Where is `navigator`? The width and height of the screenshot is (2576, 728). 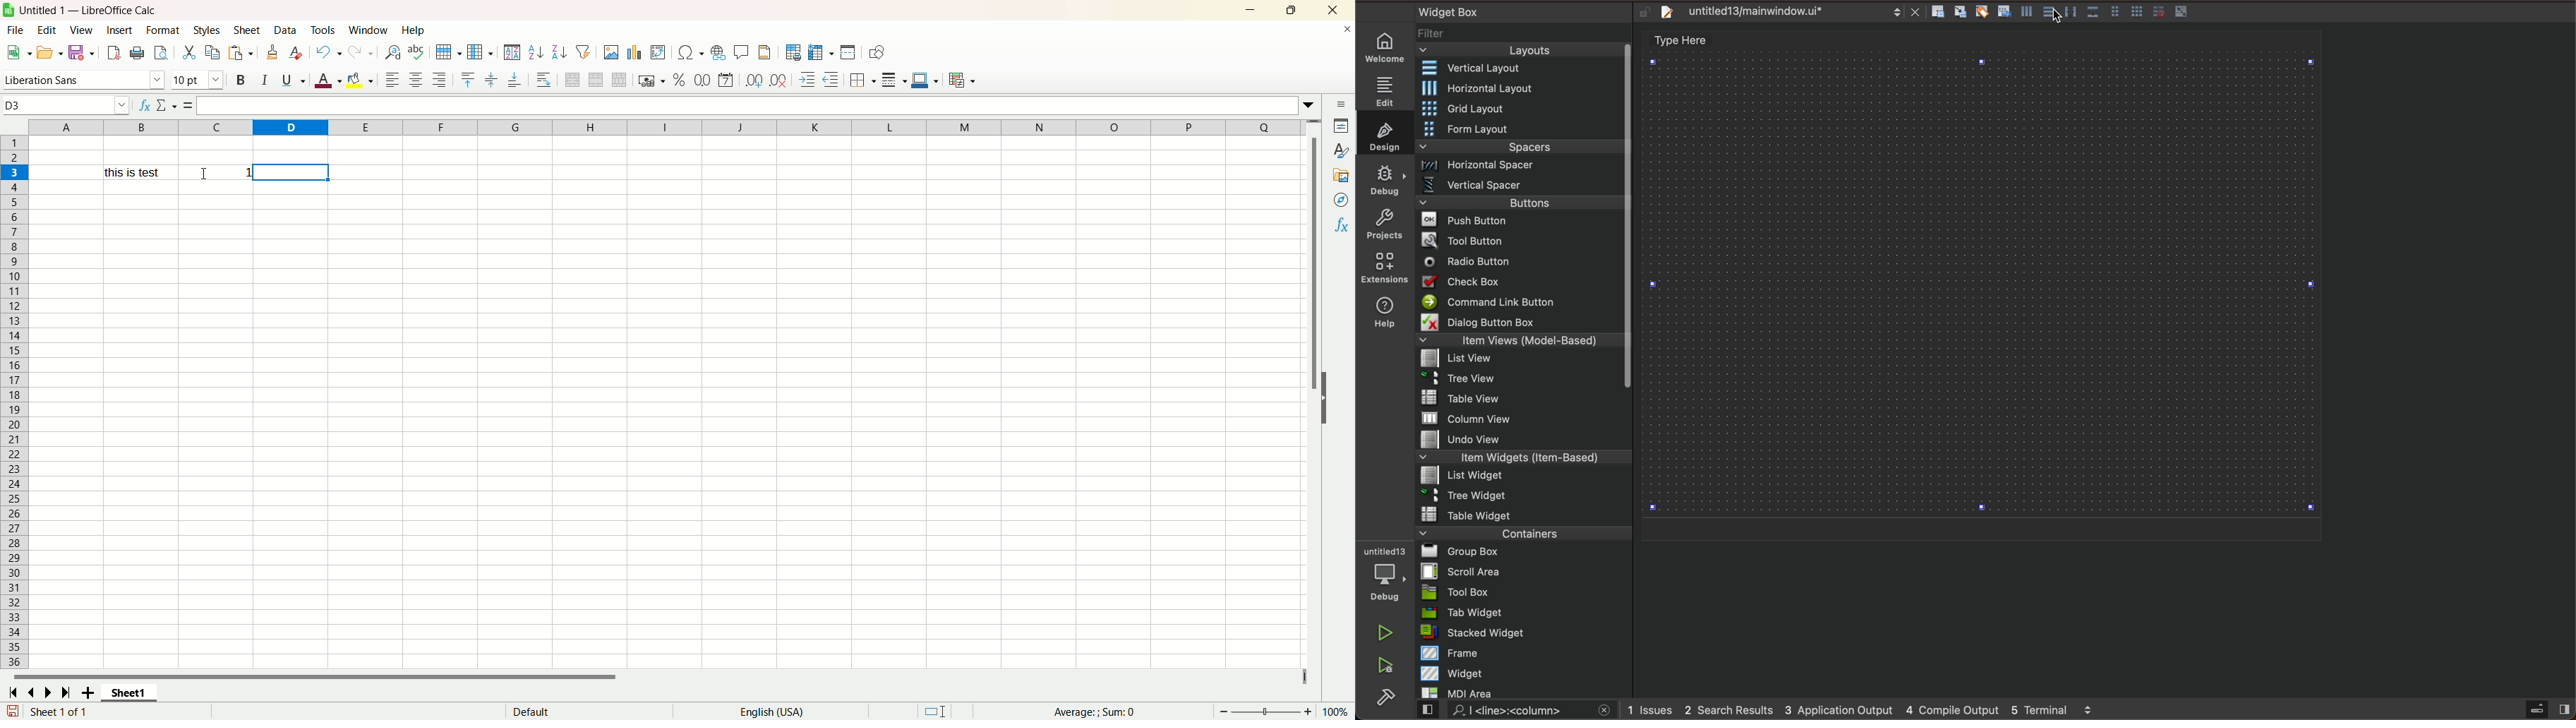
navigator is located at coordinates (1342, 199).